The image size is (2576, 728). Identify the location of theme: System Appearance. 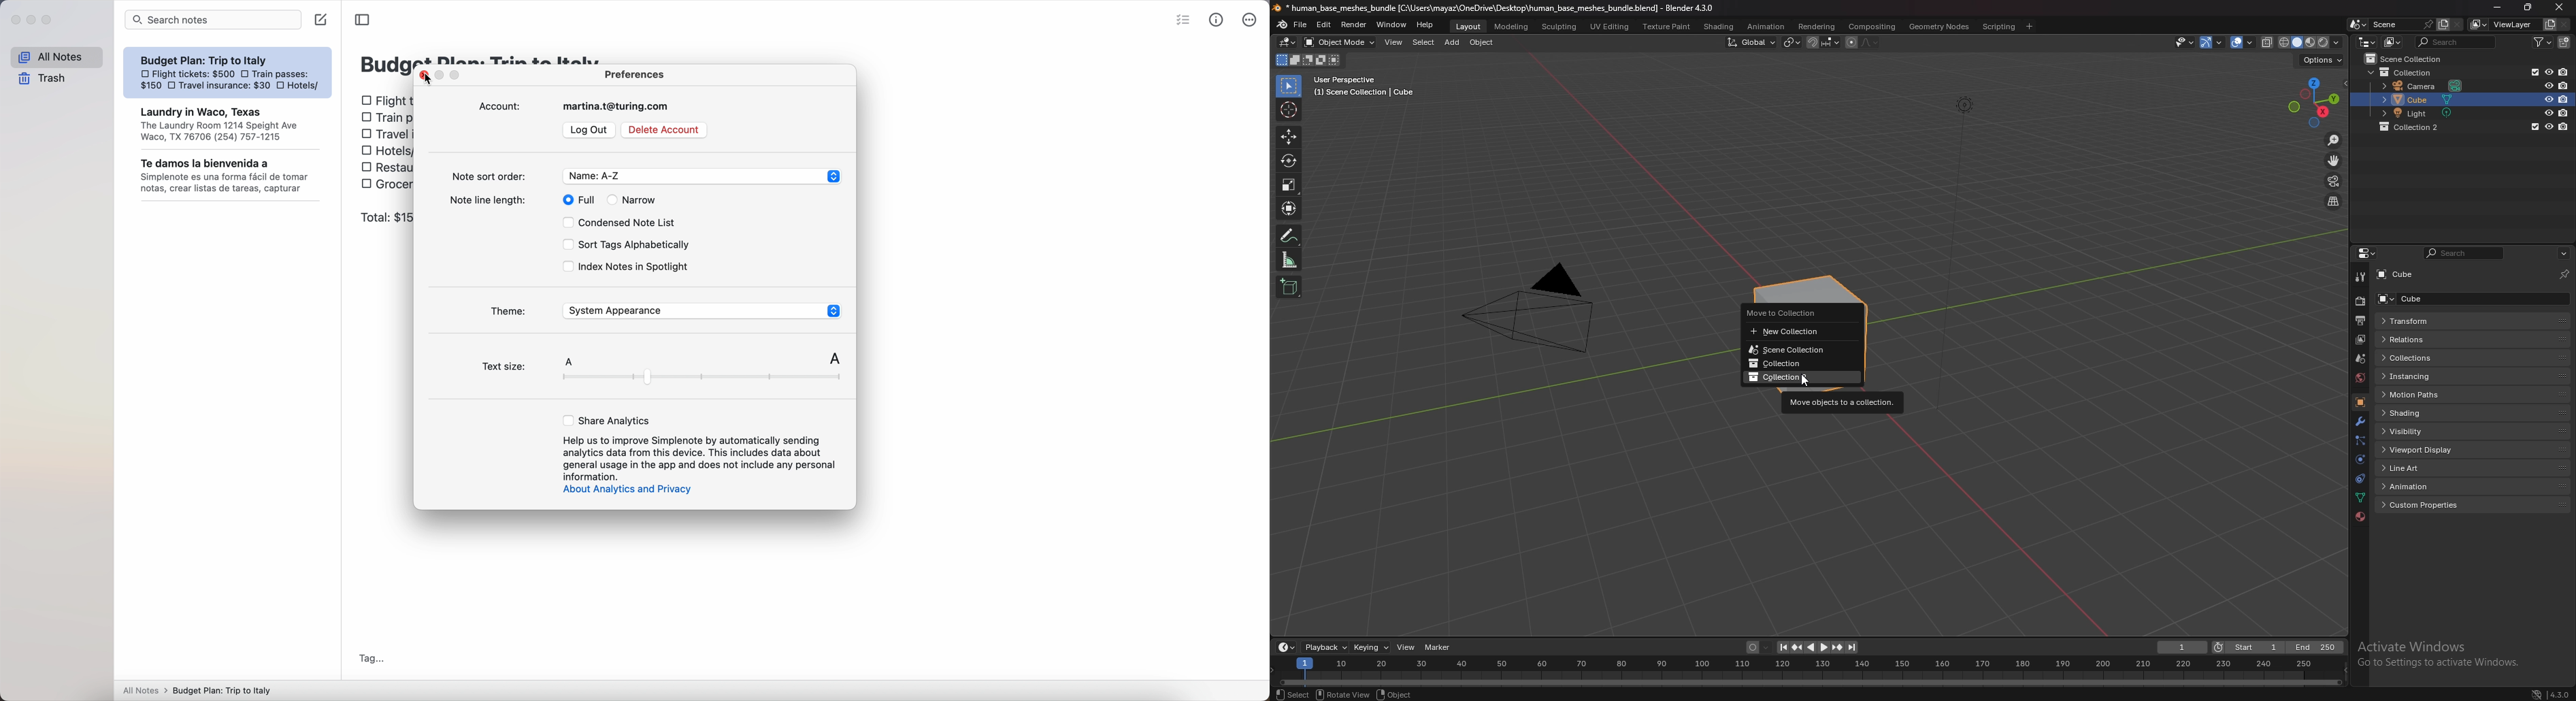
(665, 310).